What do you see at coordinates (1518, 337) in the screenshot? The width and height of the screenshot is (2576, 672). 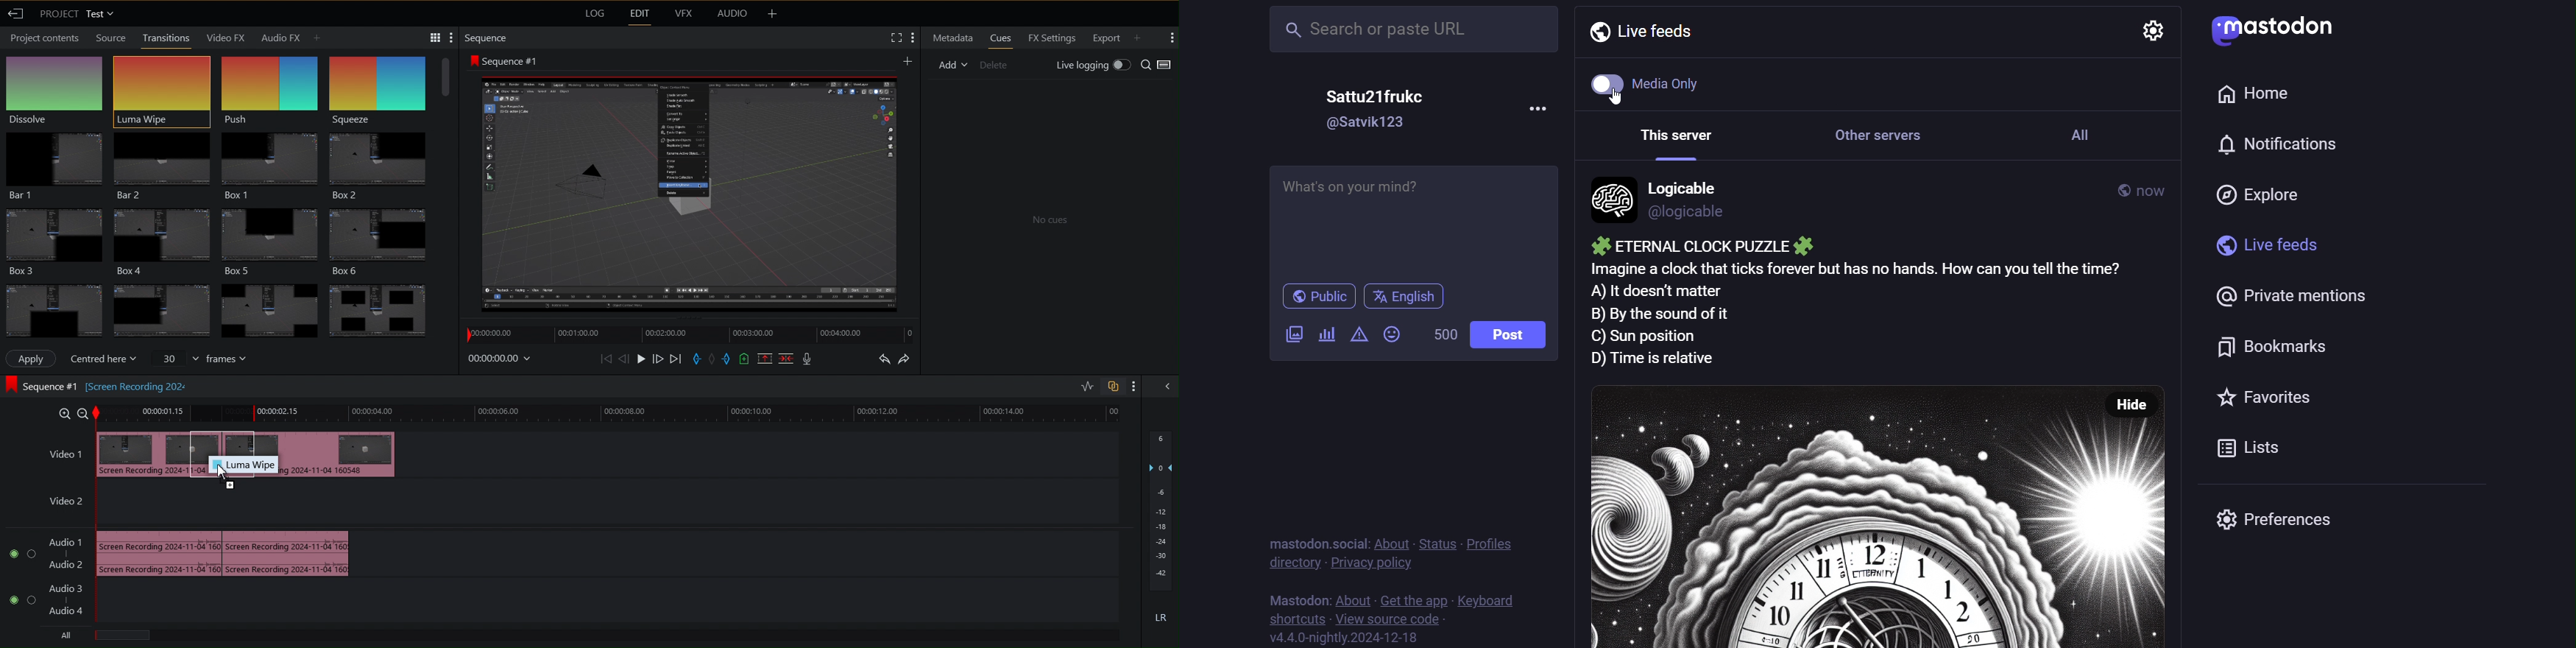 I see `post` at bounding box center [1518, 337].